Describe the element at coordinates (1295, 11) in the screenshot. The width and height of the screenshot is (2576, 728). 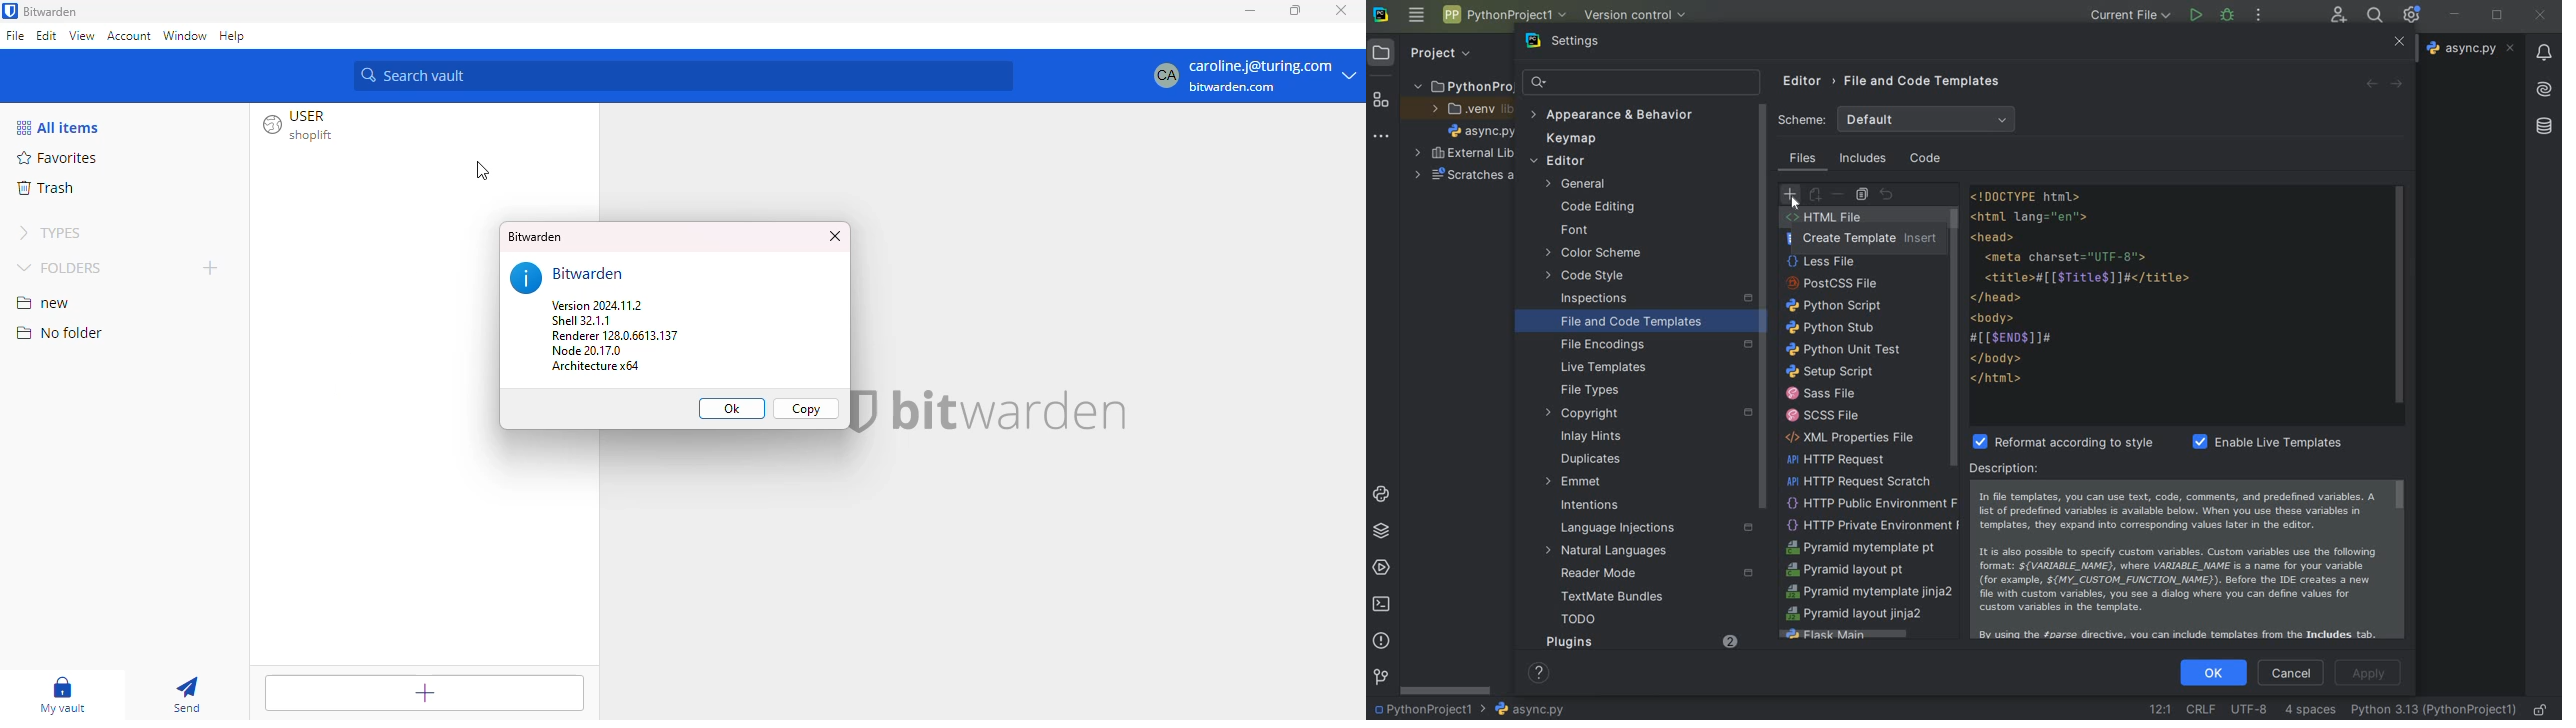
I see `Restore` at that location.